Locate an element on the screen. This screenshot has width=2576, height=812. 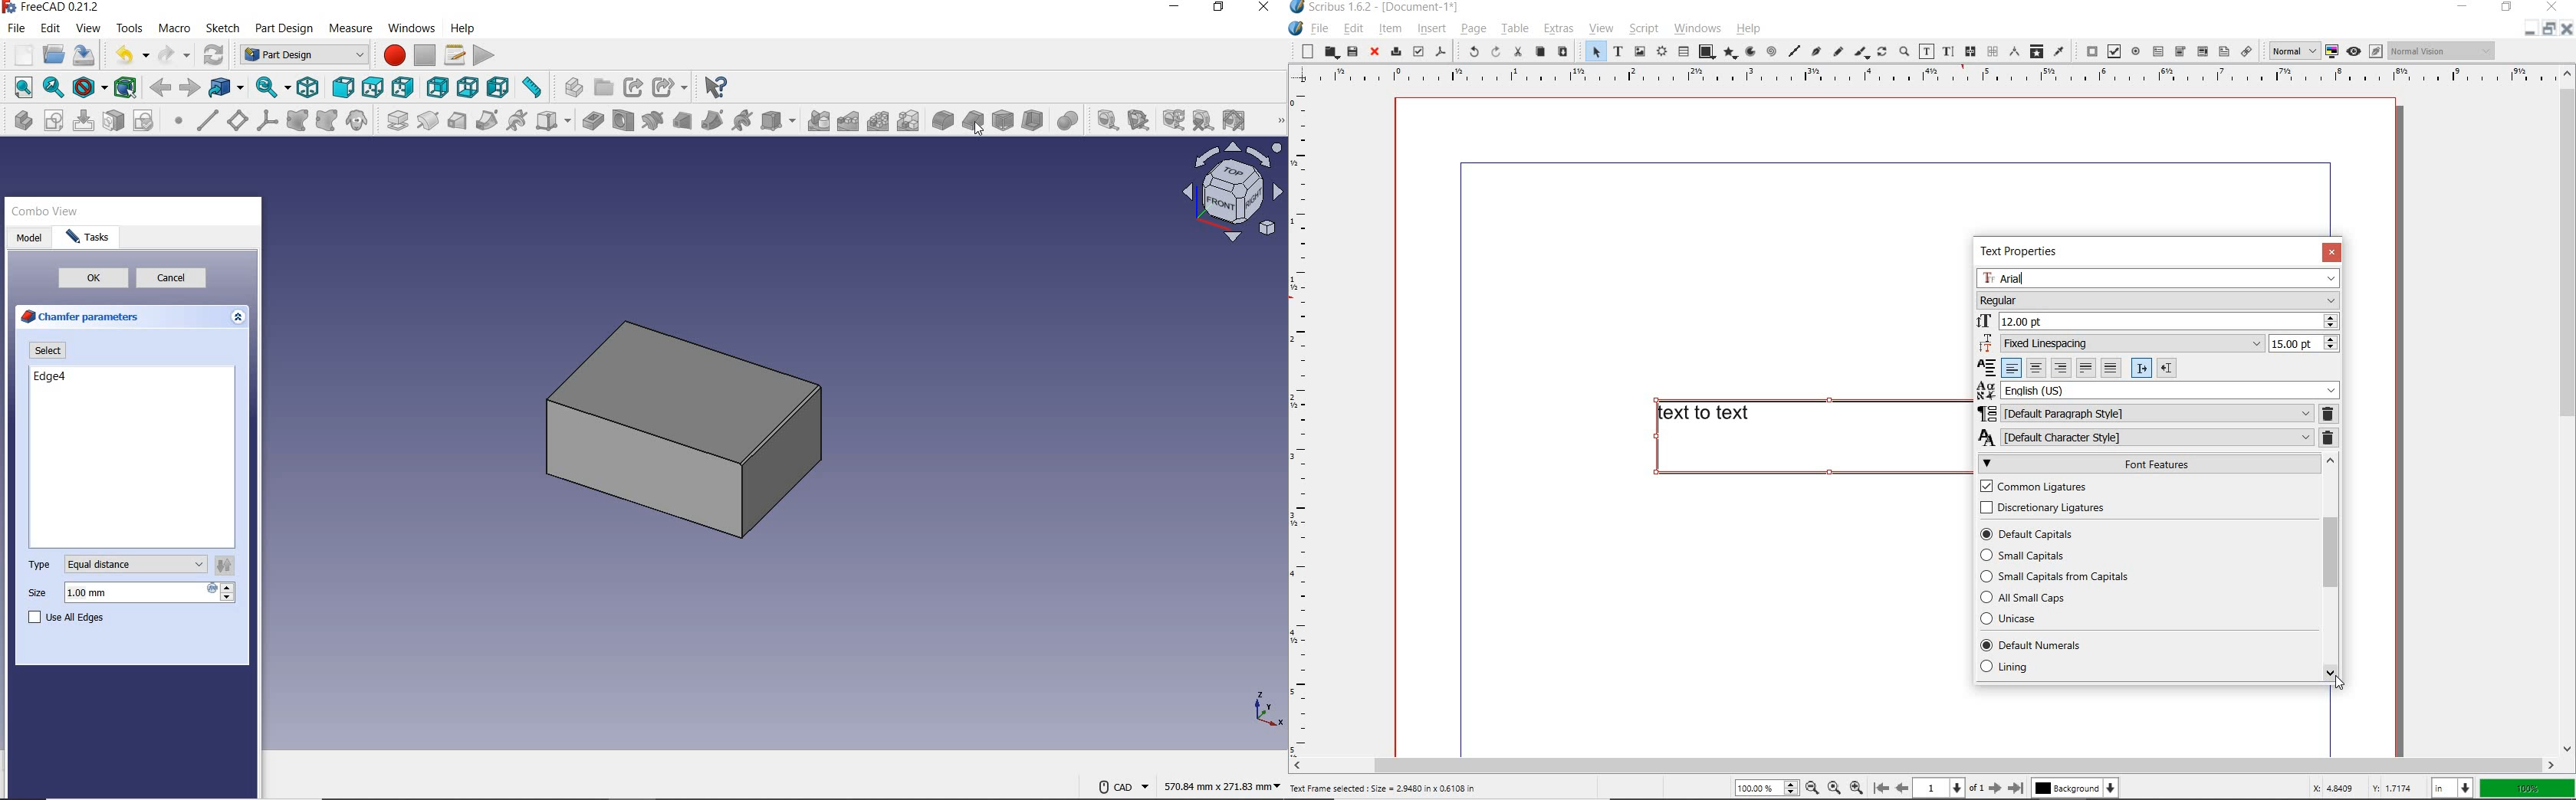
100% is located at coordinates (1764, 789).